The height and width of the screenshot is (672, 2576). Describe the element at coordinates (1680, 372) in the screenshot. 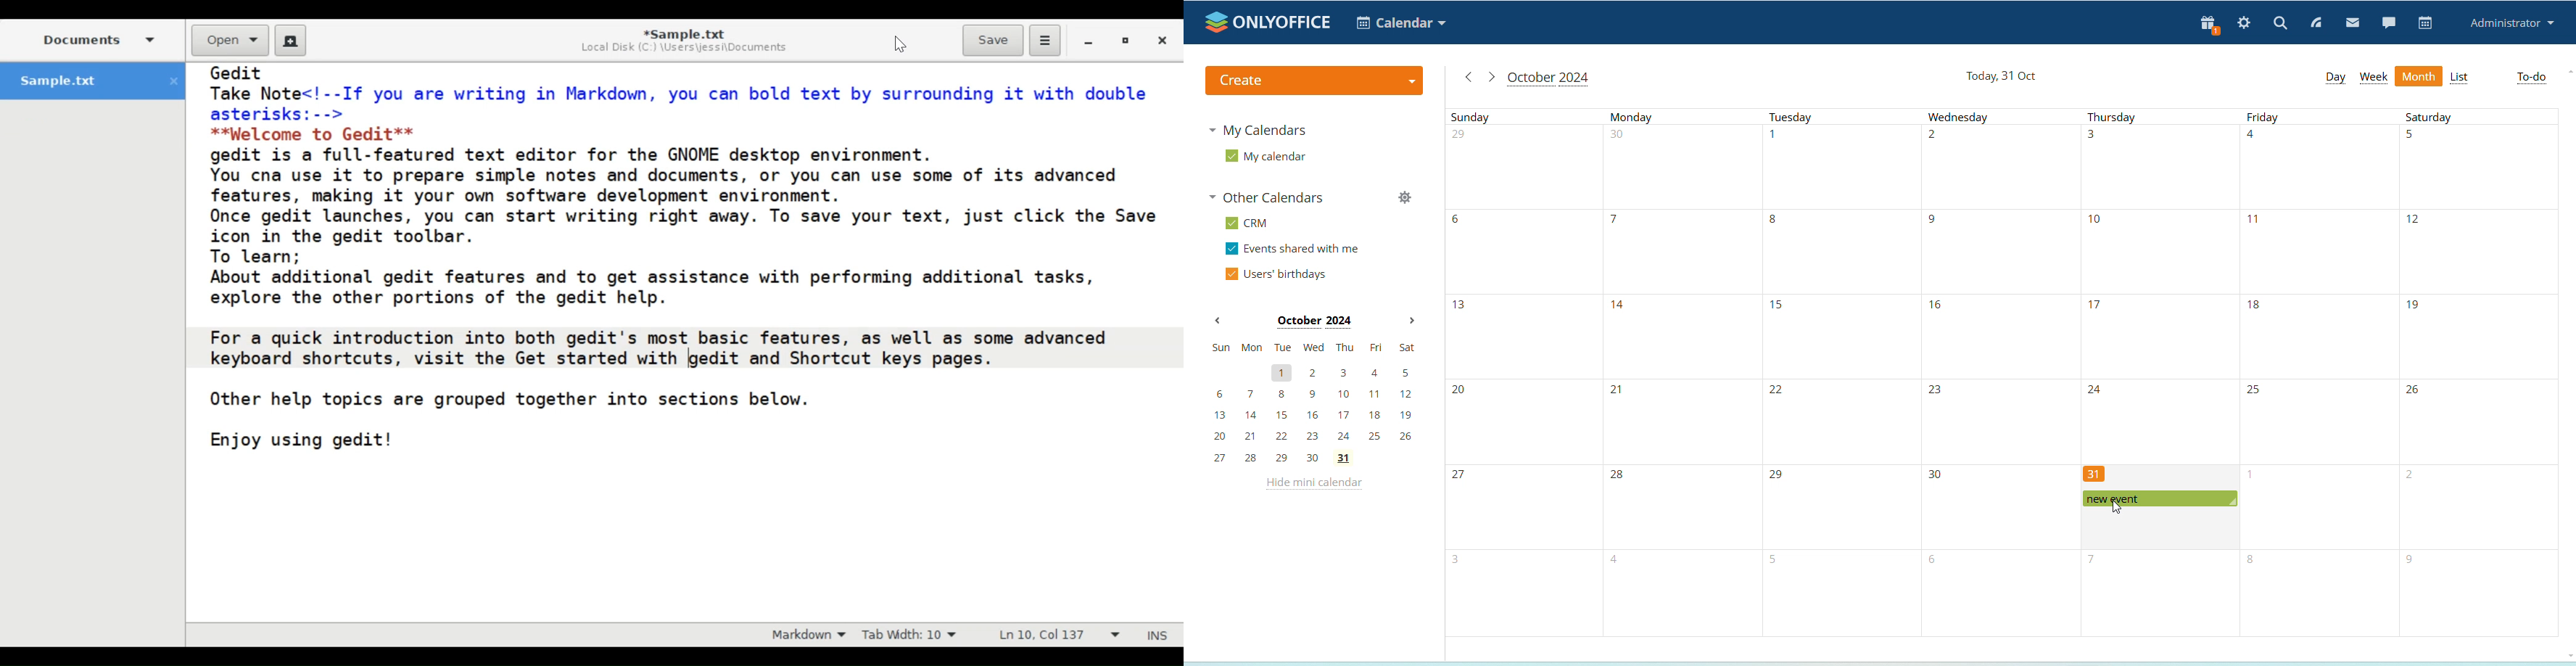

I see `monday` at that location.